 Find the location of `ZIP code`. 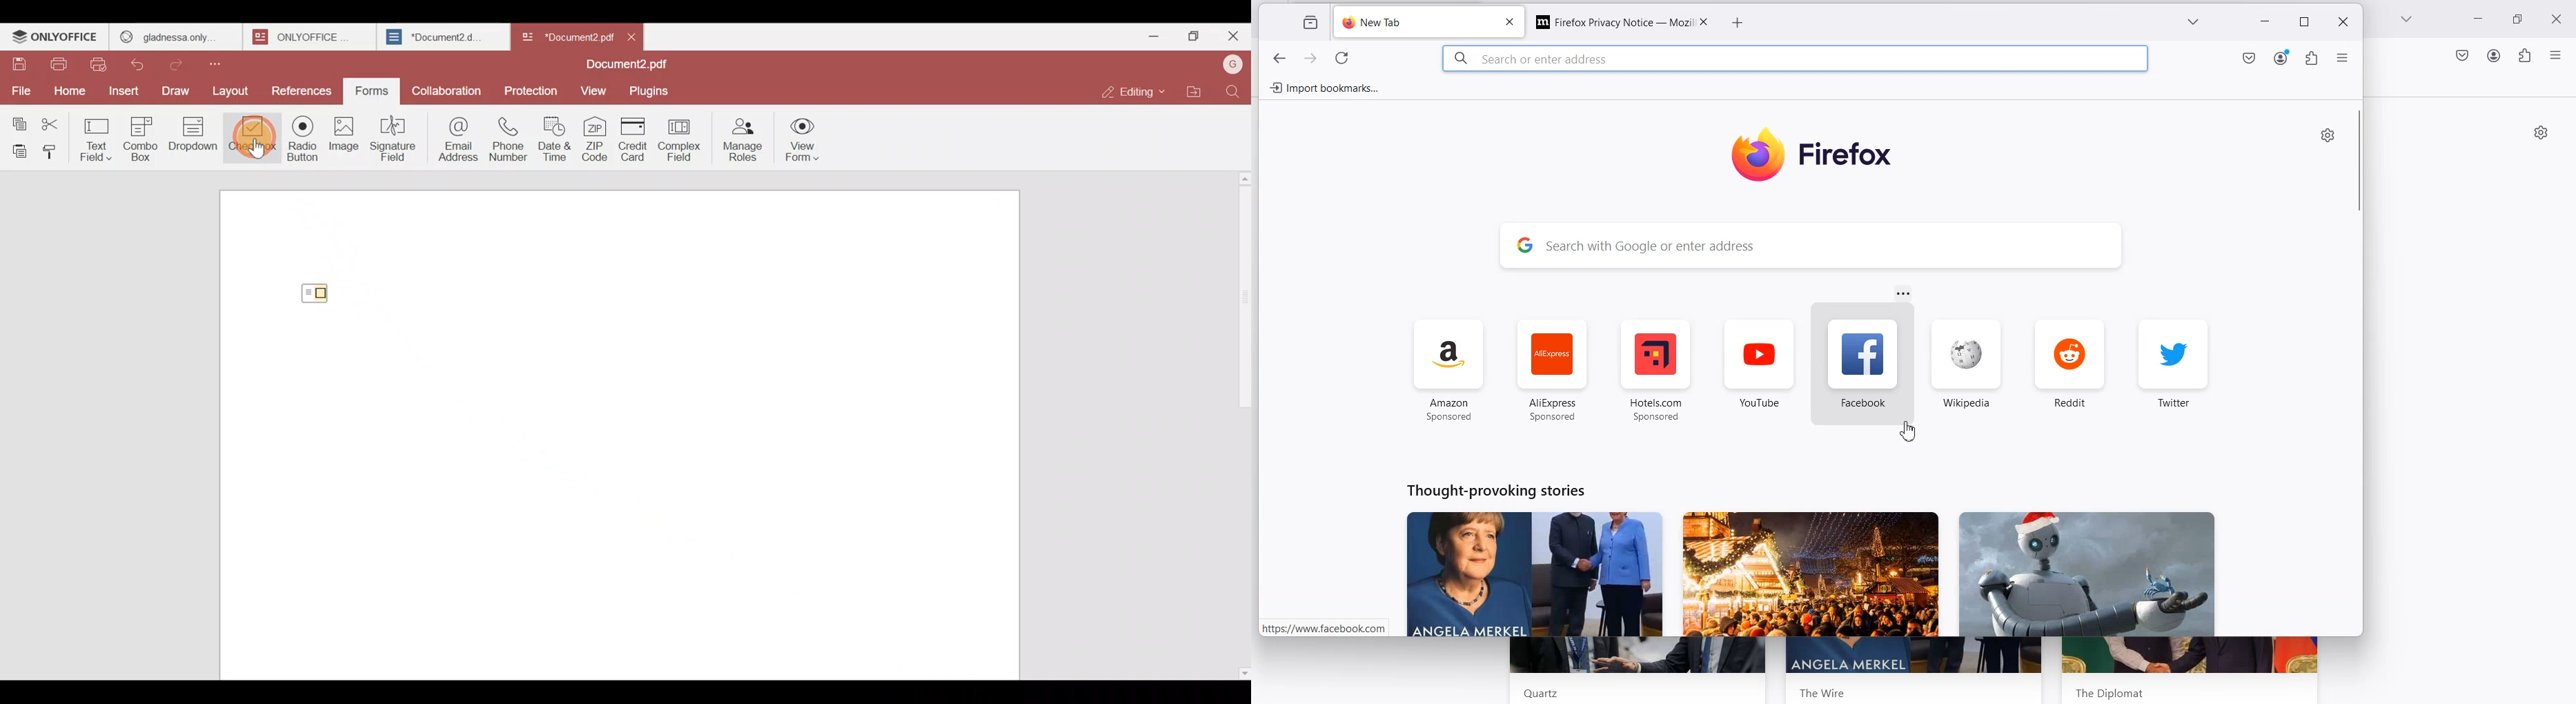

ZIP code is located at coordinates (594, 140).